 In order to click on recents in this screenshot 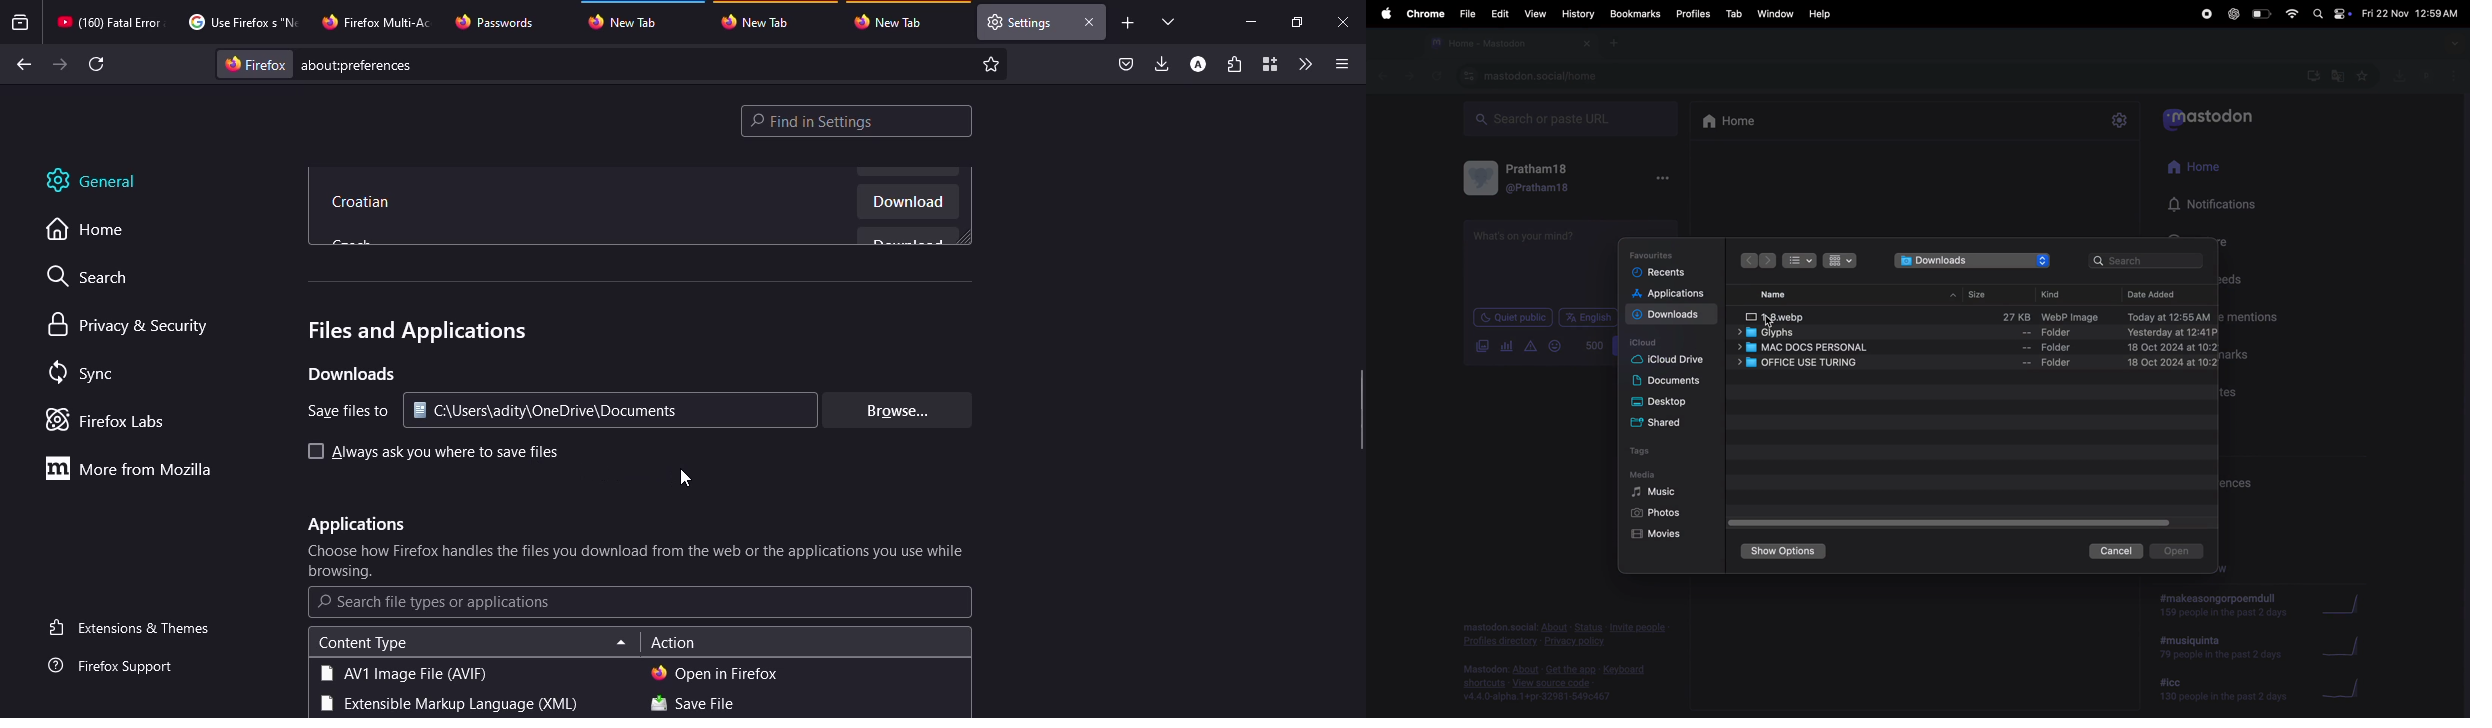, I will do `click(1660, 272)`.